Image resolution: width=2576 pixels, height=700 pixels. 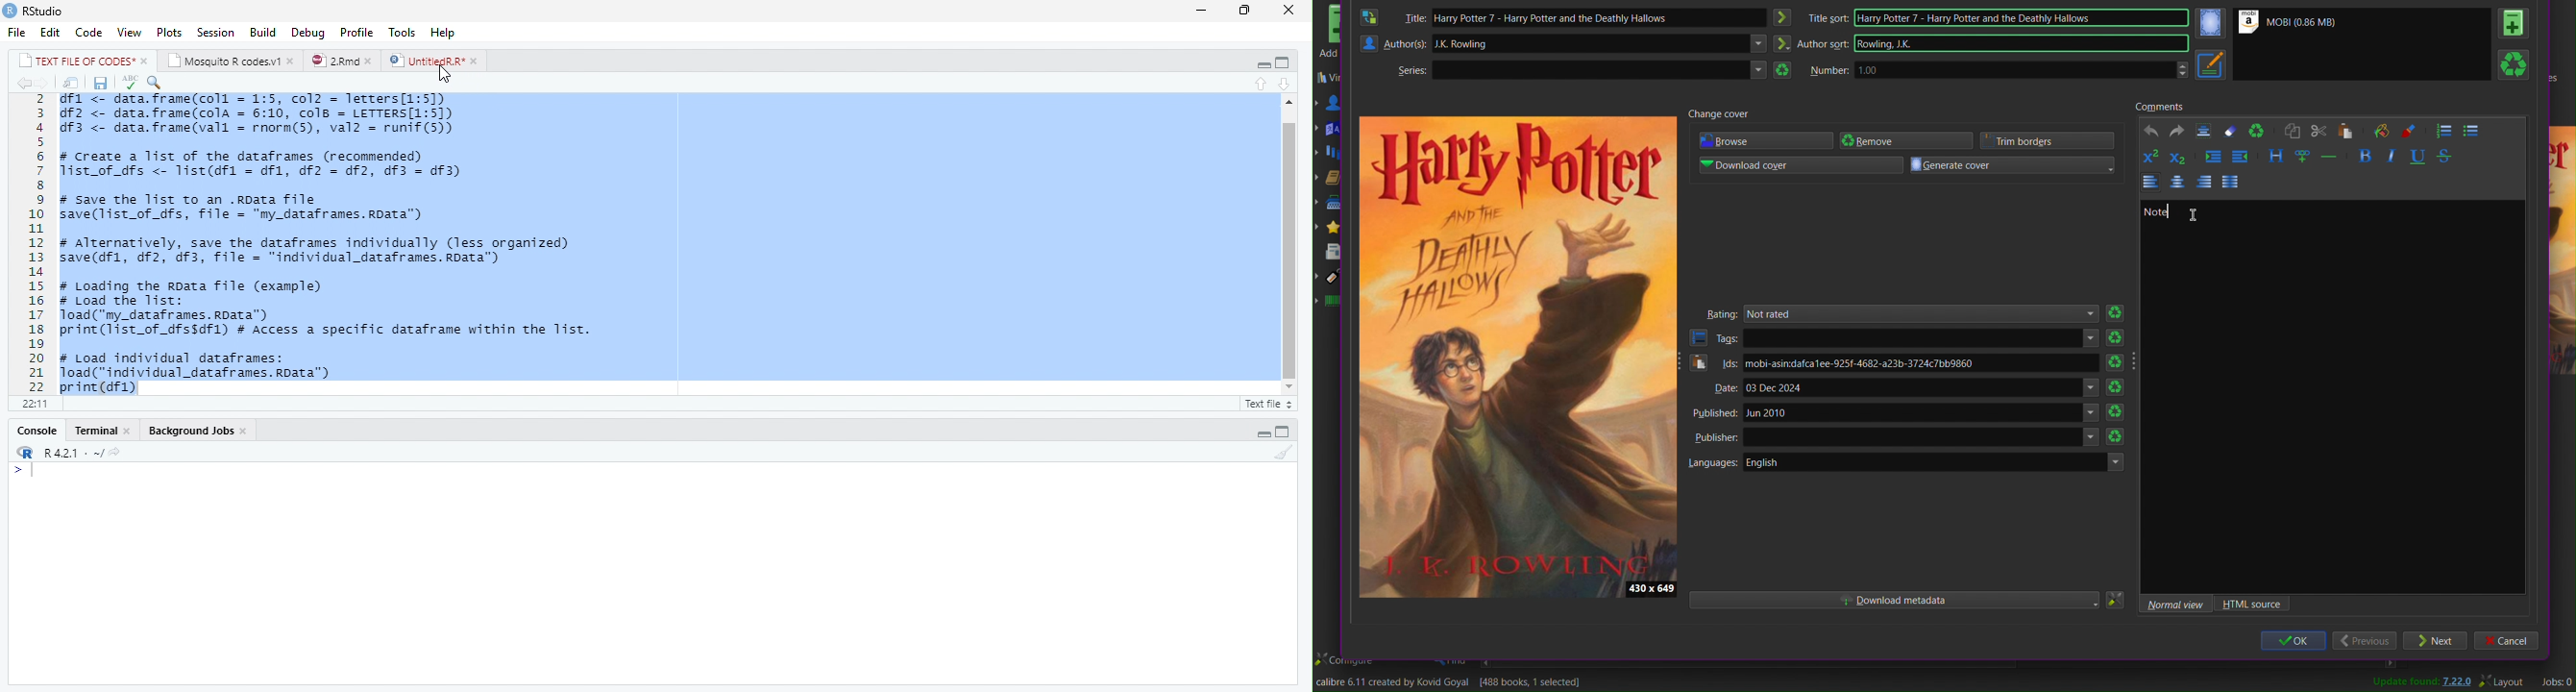 I want to click on Refresh, so click(x=2119, y=314).